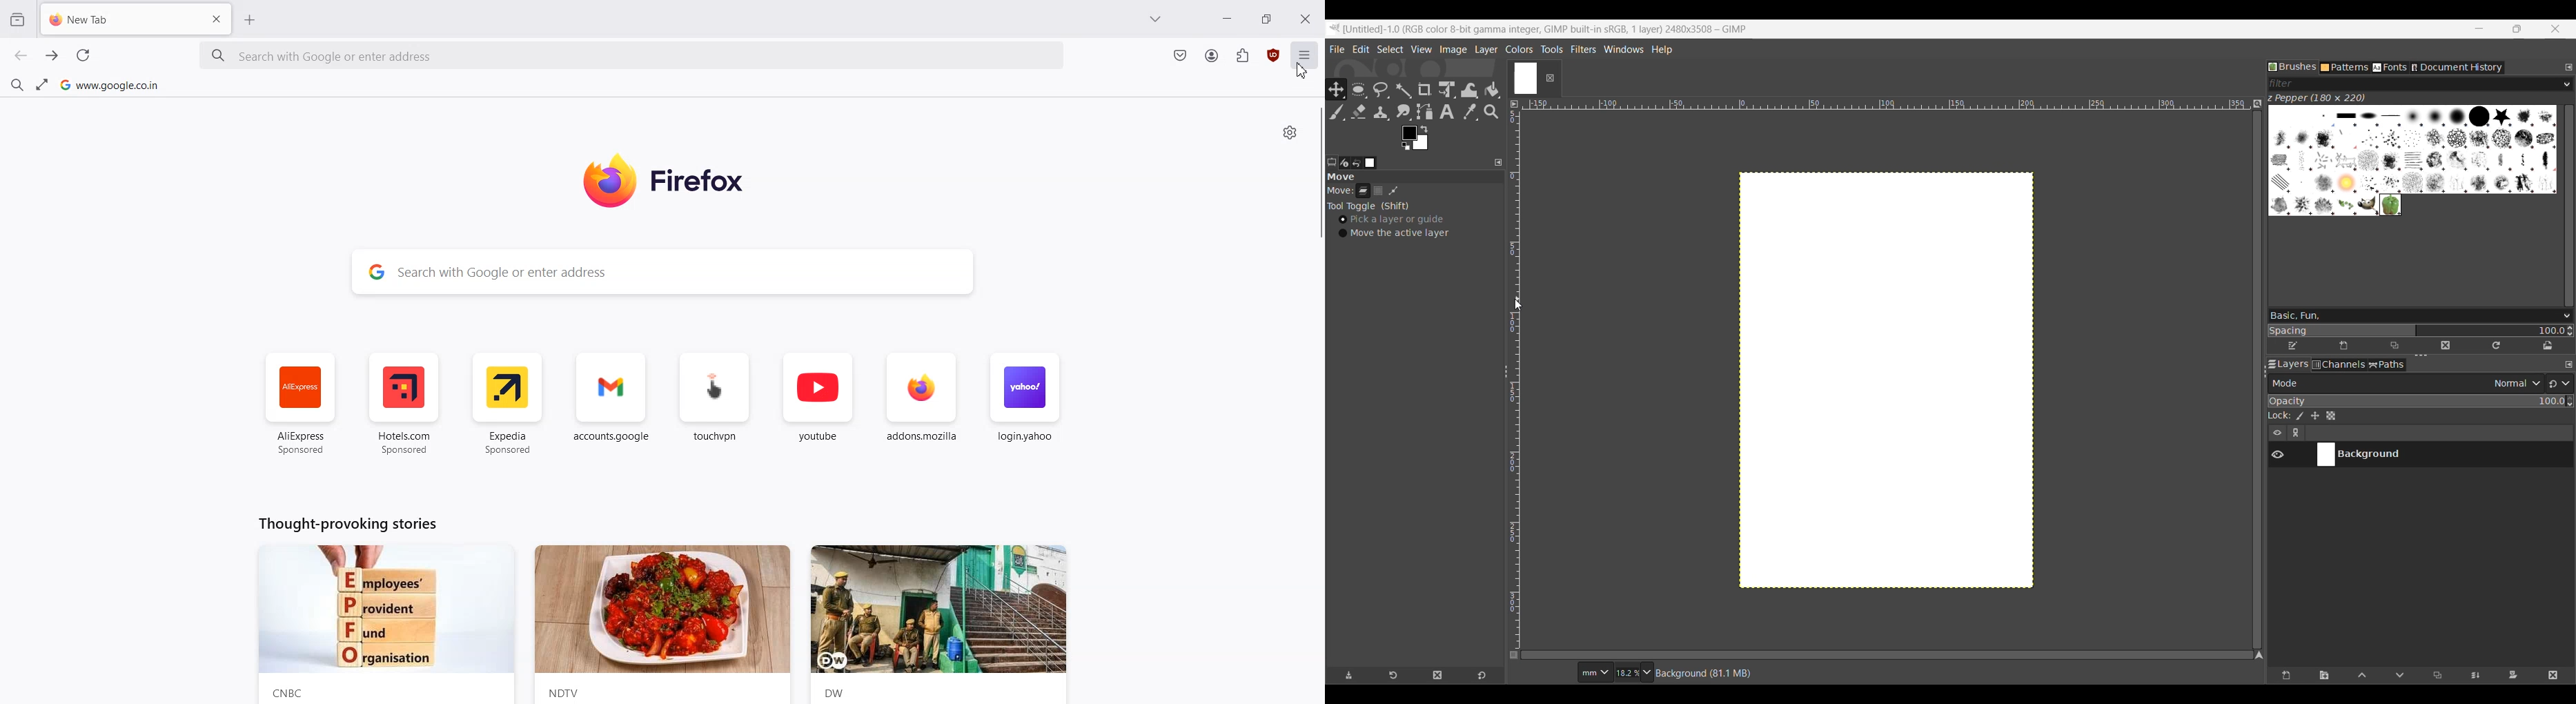  I want to click on Layer, so click(1363, 193).